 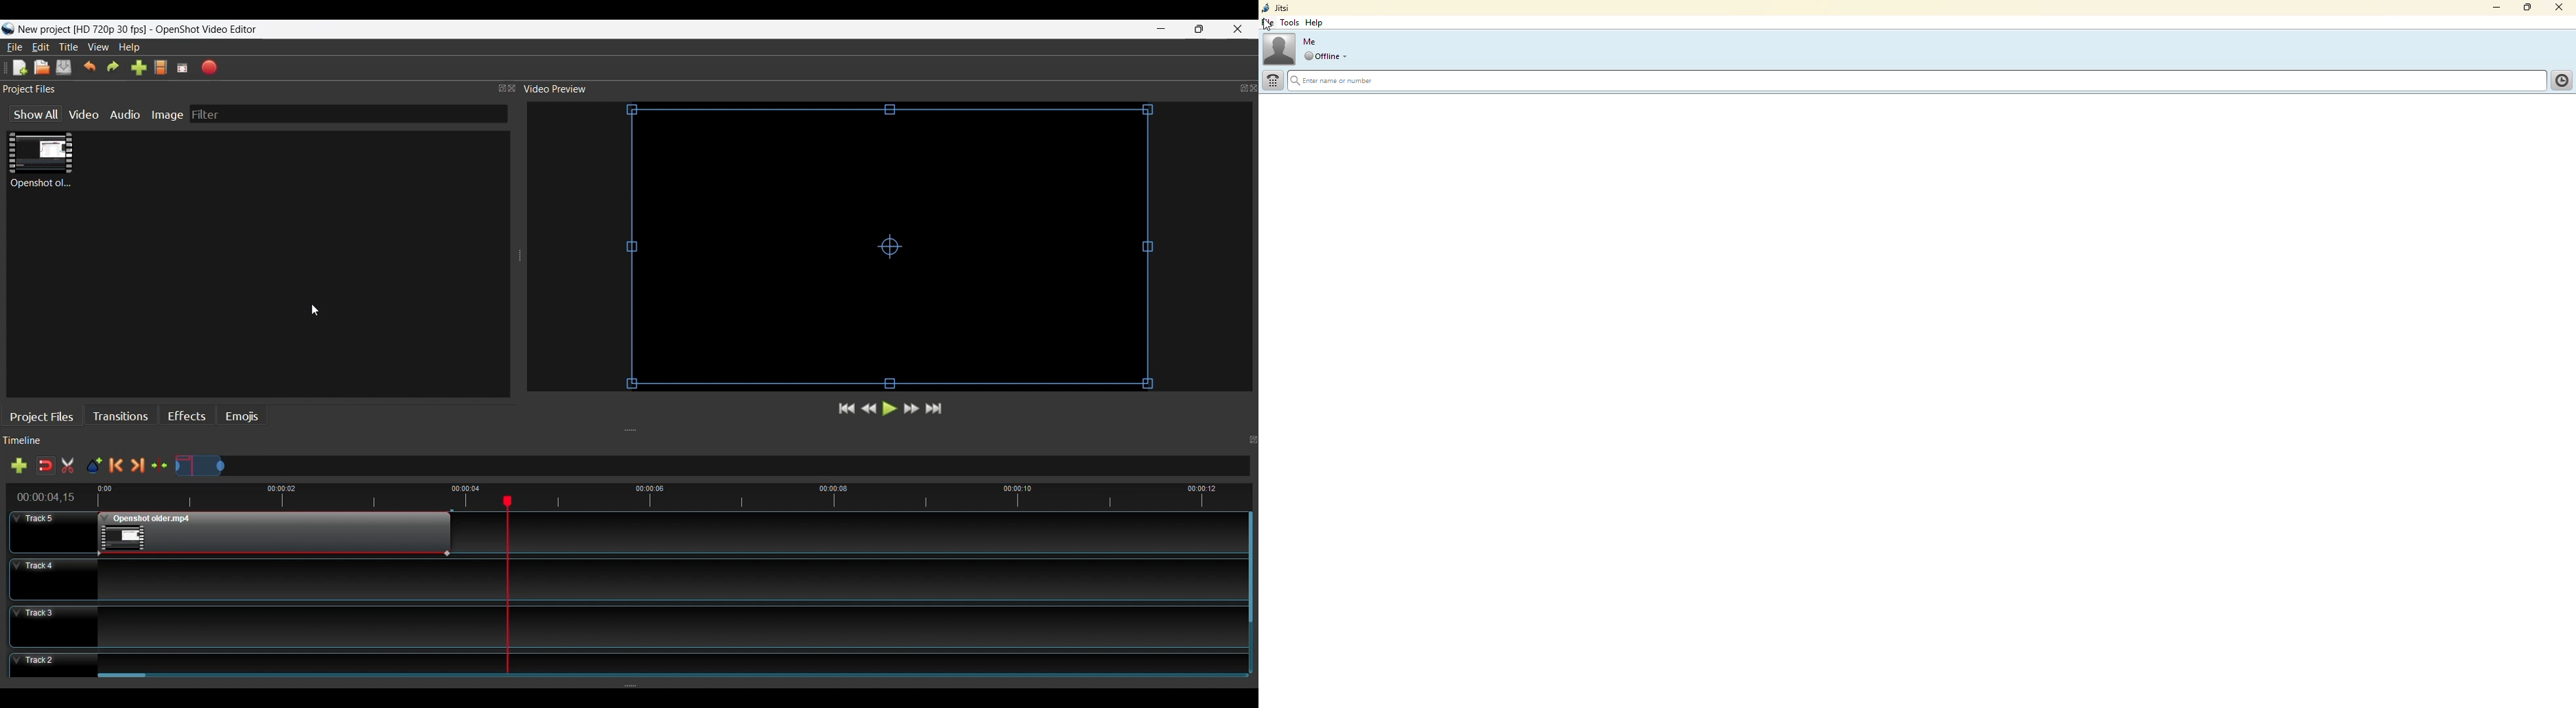 I want to click on Image, so click(x=170, y=114).